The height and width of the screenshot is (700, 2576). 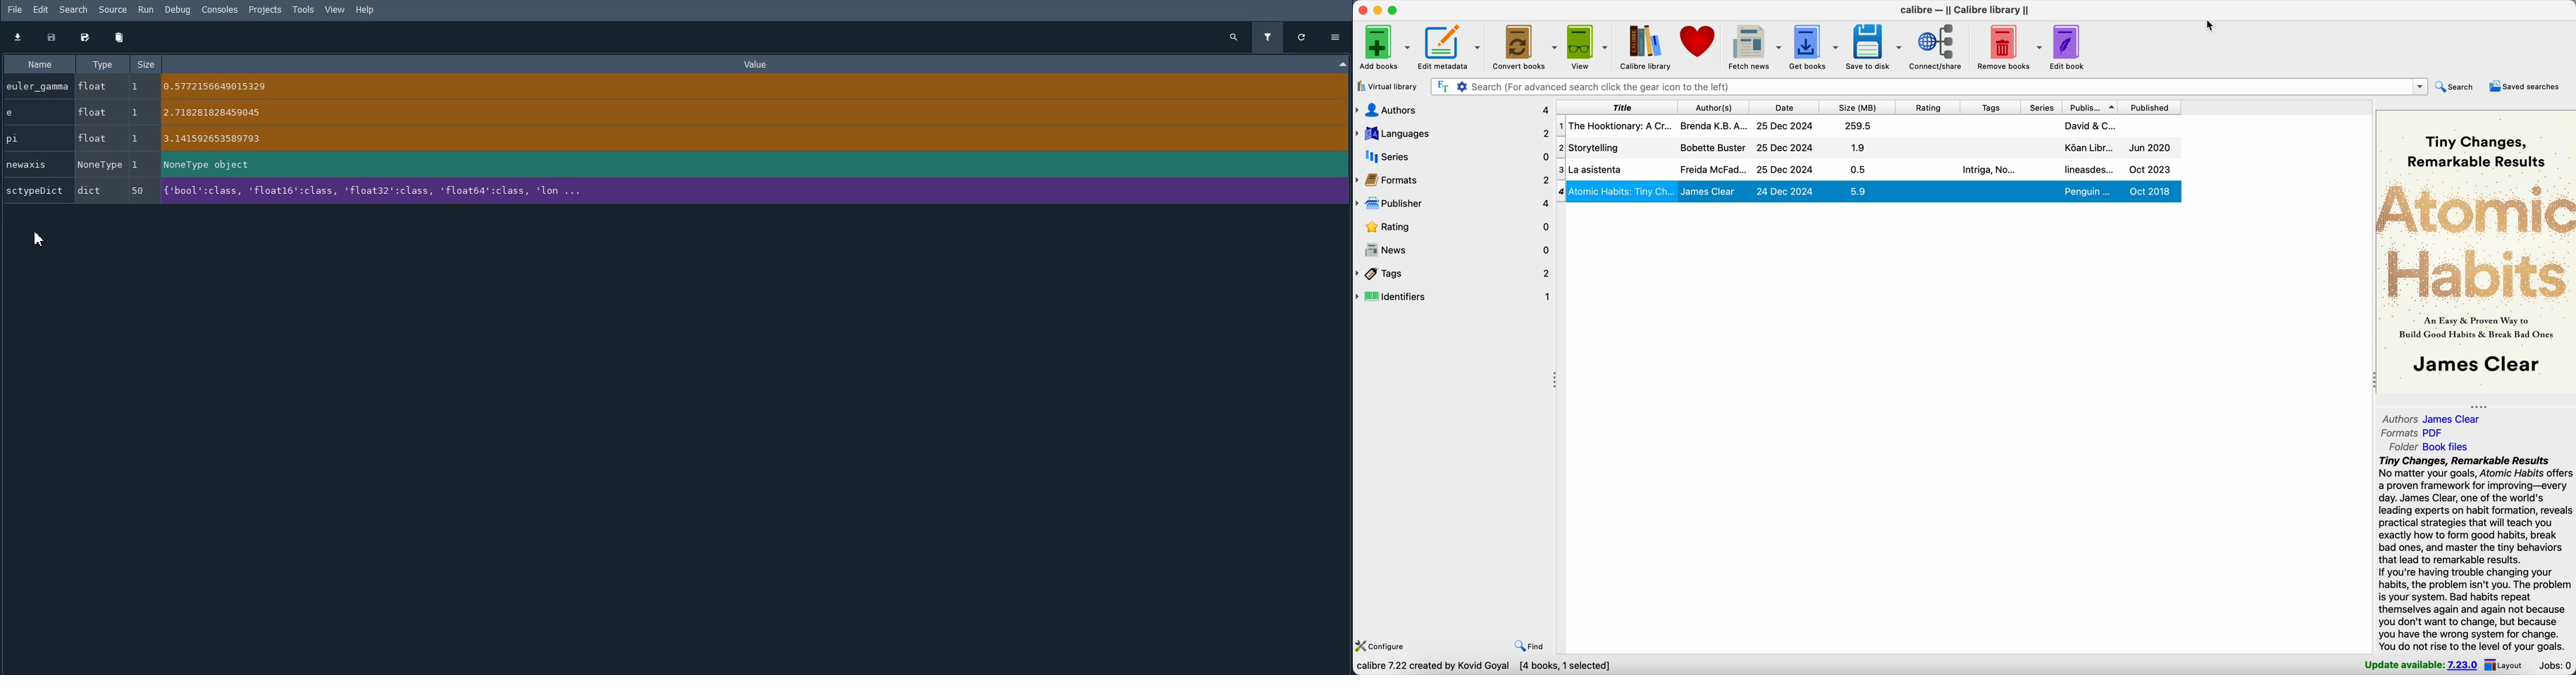 I want to click on Search all variables, so click(x=1234, y=37).